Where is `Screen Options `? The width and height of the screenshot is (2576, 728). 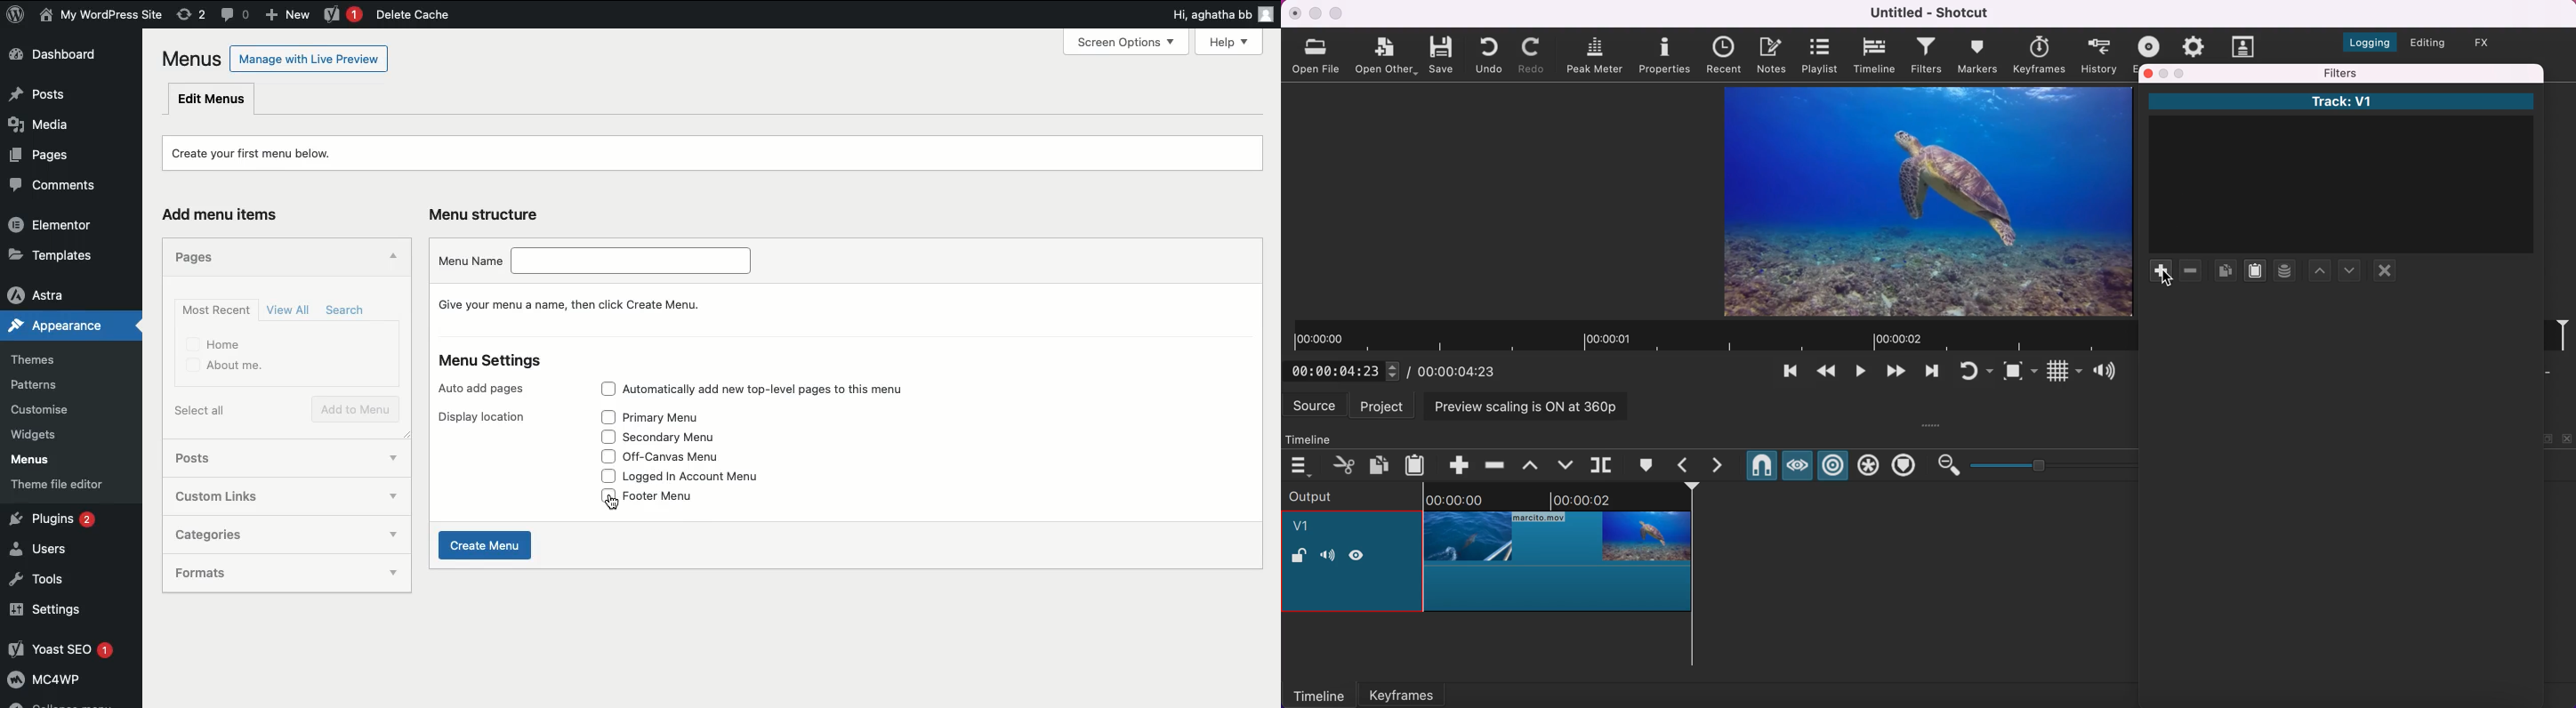
Screen Options  is located at coordinates (1133, 42).